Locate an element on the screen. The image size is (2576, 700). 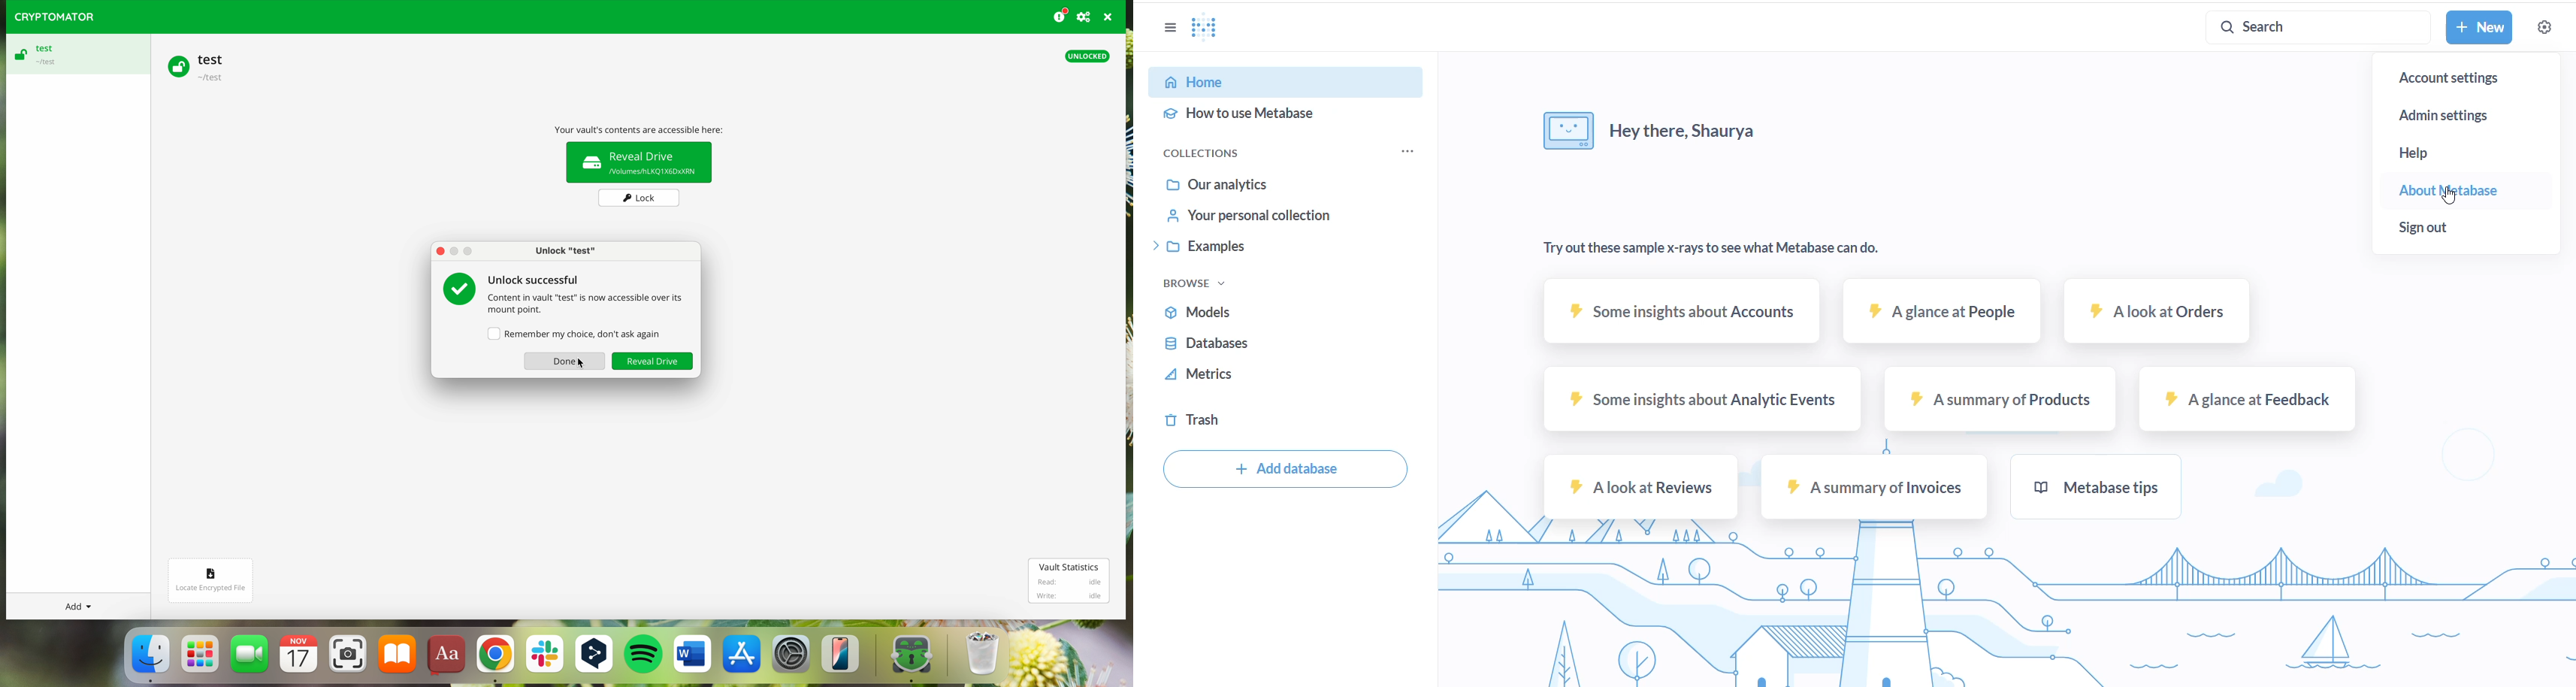
calendar is located at coordinates (300, 658).